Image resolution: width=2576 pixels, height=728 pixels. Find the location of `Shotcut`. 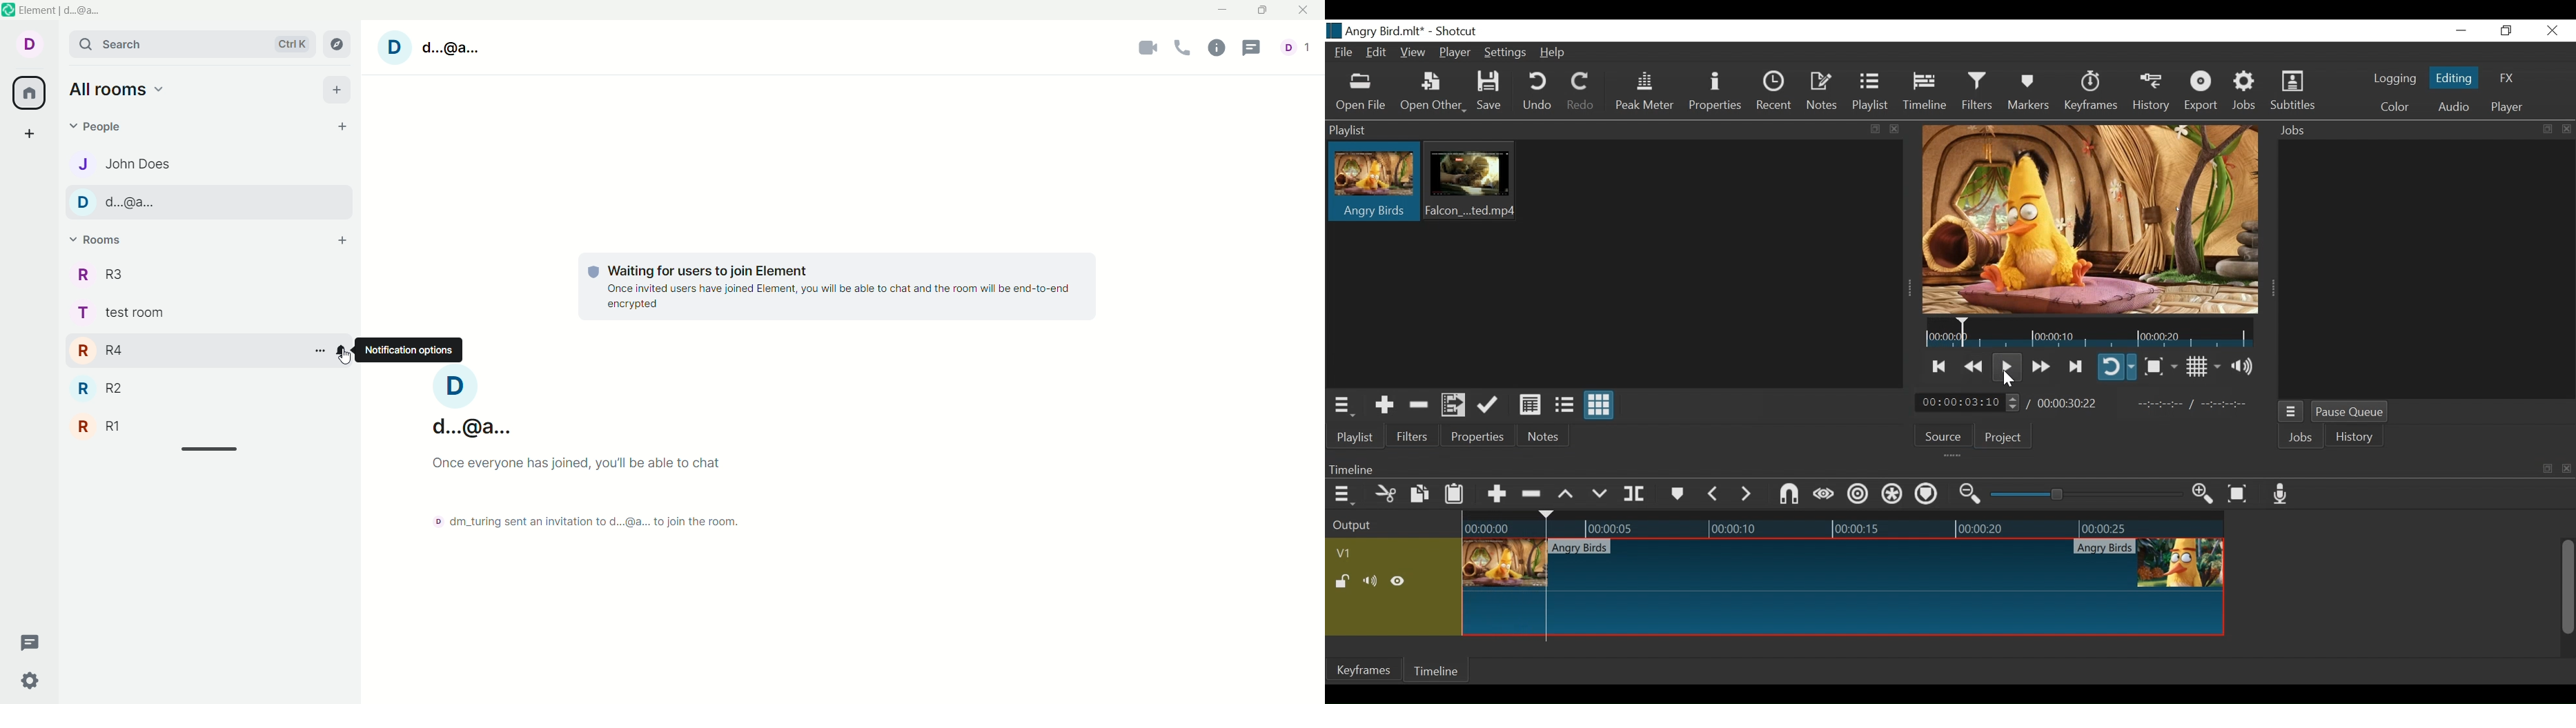

Shotcut is located at coordinates (1455, 31).